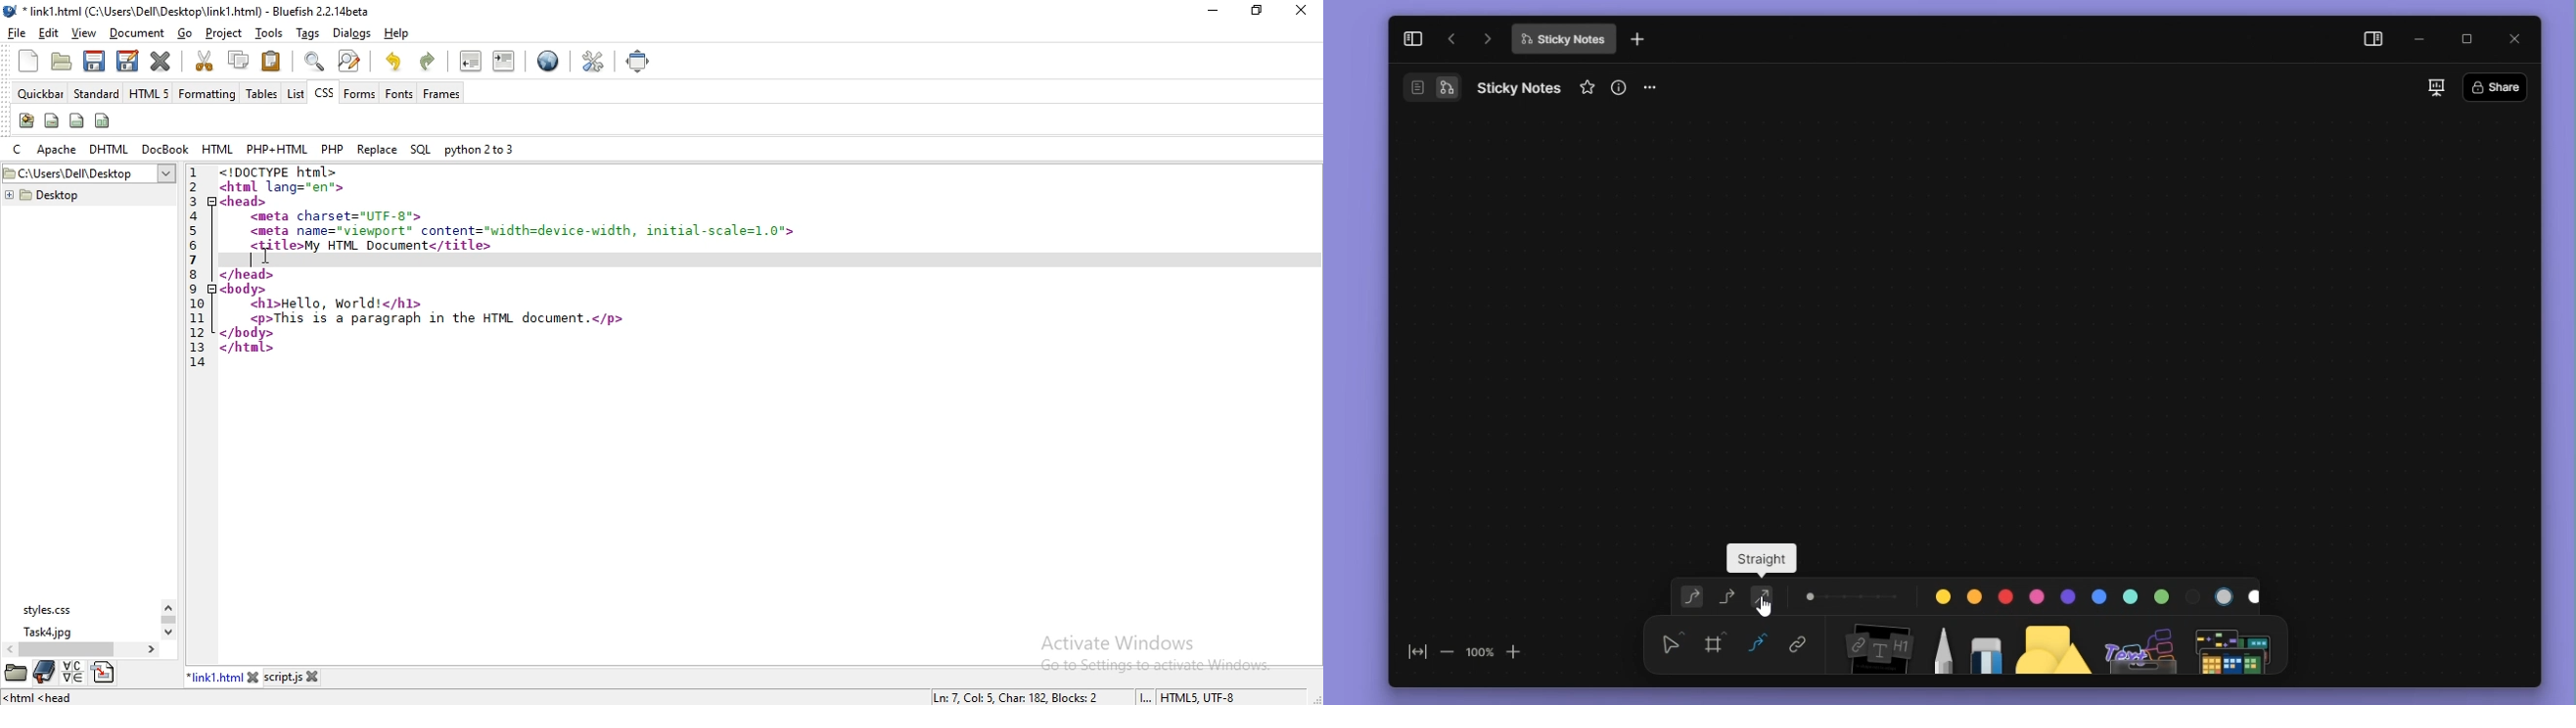 The height and width of the screenshot is (728, 2576). I want to click on file name, so click(1563, 39).